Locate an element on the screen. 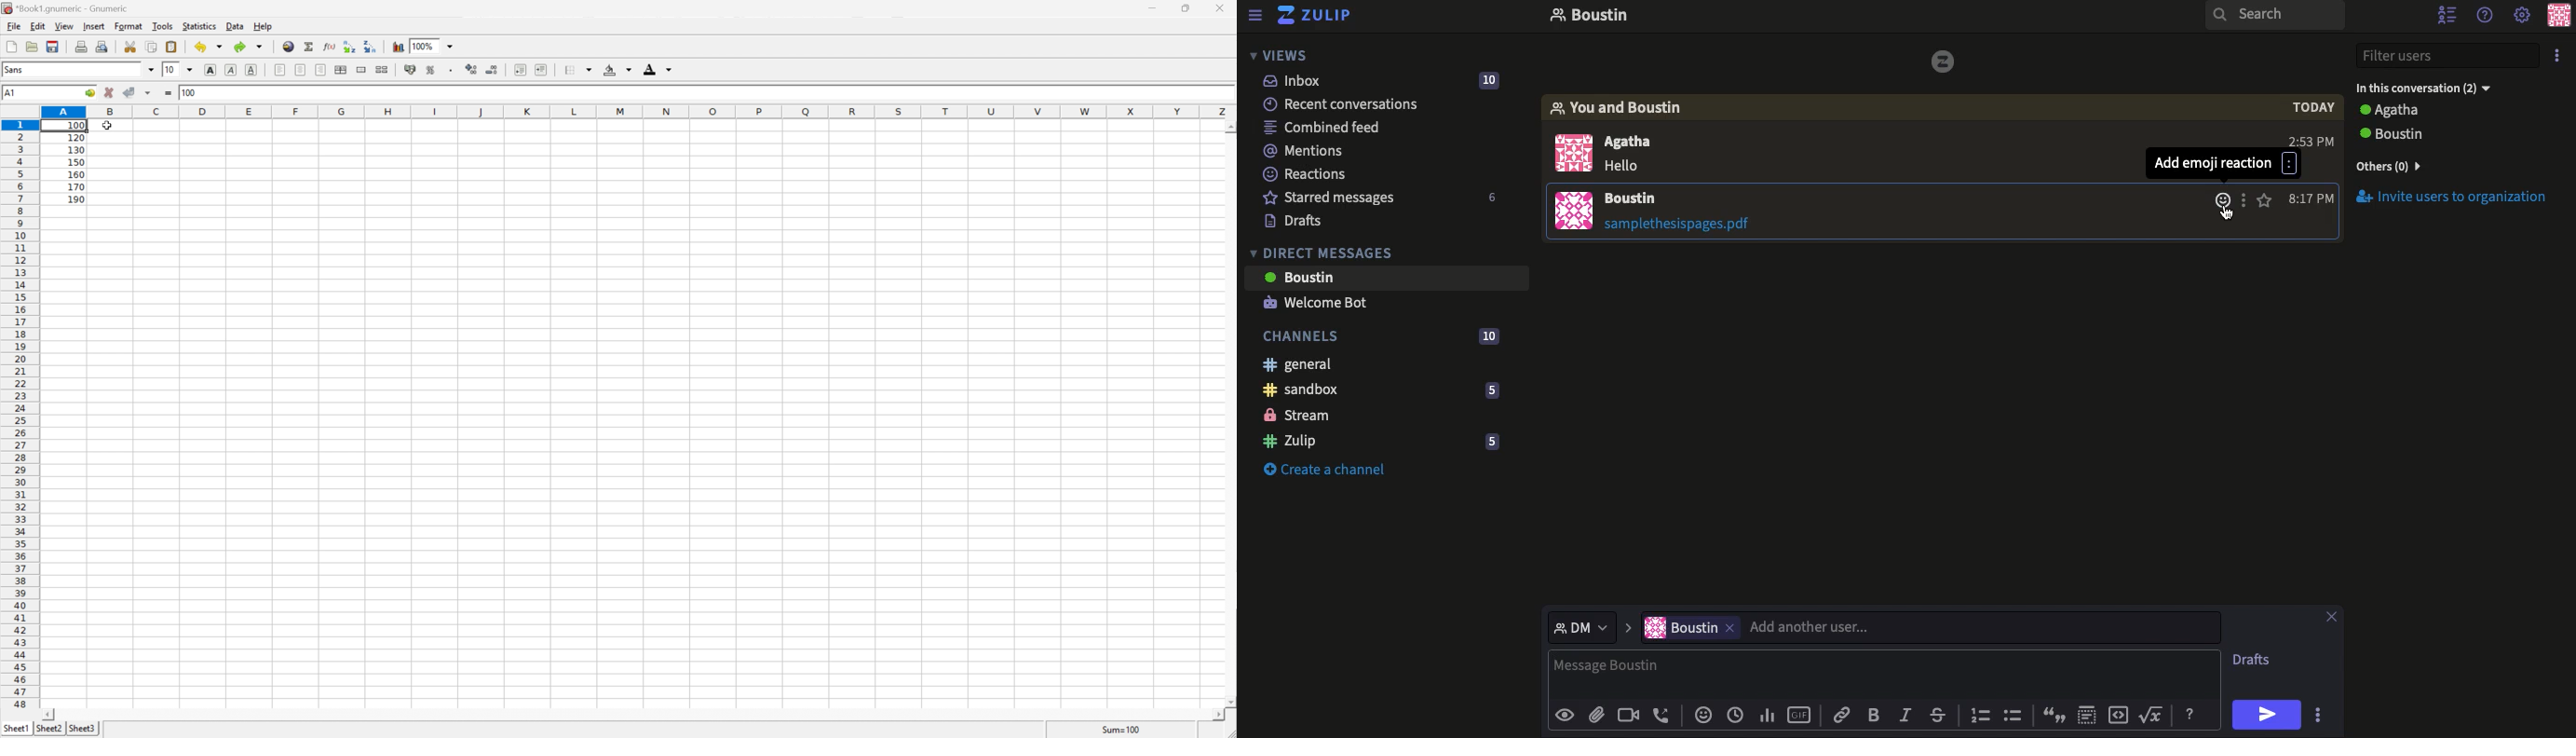 The width and height of the screenshot is (2576, 756). Hide user list is located at coordinates (2449, 15).